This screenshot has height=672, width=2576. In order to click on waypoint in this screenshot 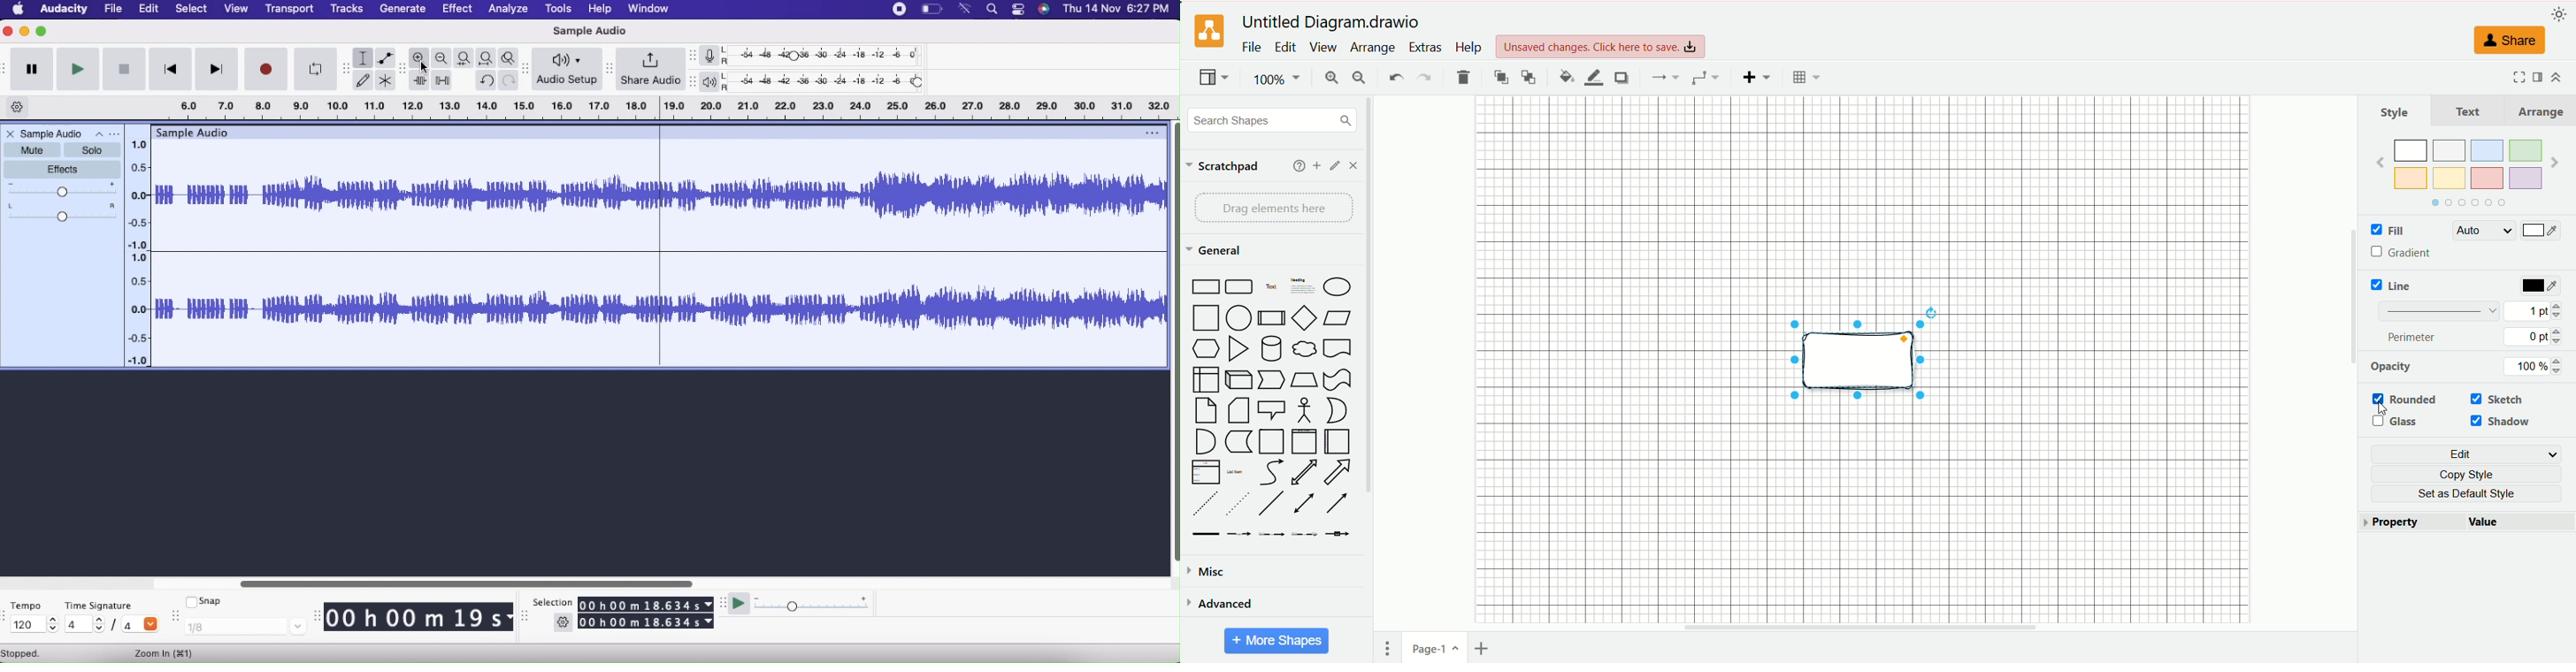, I will do `click(1705, 78)`.